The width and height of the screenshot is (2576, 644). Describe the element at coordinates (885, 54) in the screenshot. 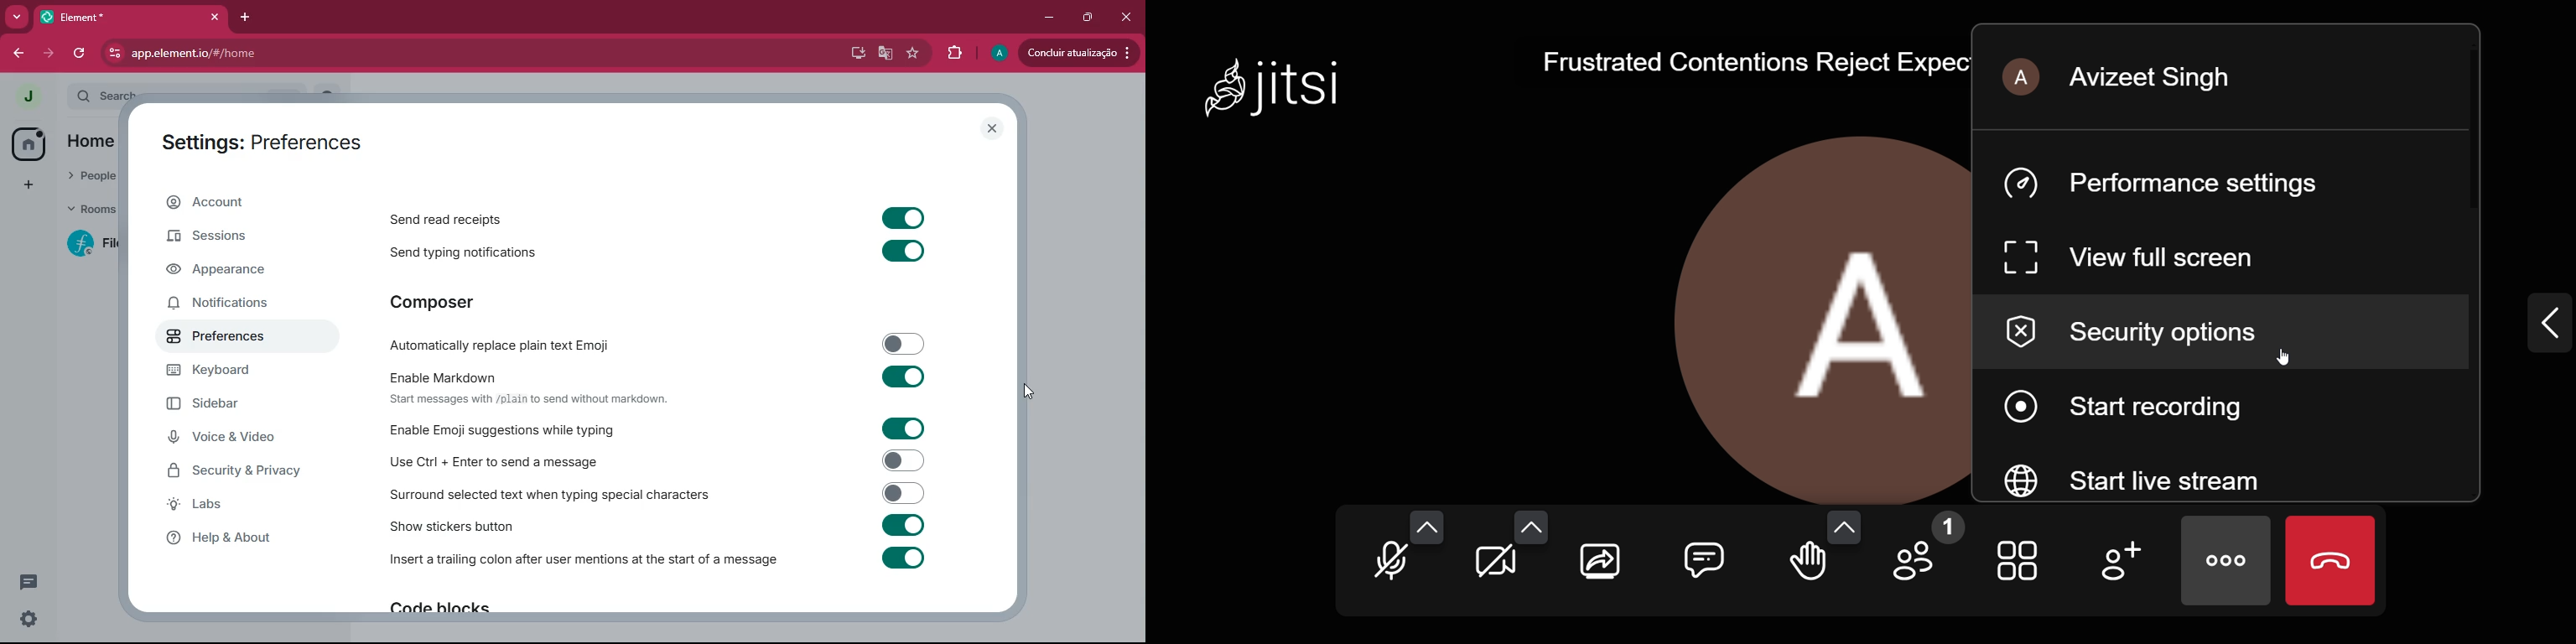

I see `google translate` at that location.